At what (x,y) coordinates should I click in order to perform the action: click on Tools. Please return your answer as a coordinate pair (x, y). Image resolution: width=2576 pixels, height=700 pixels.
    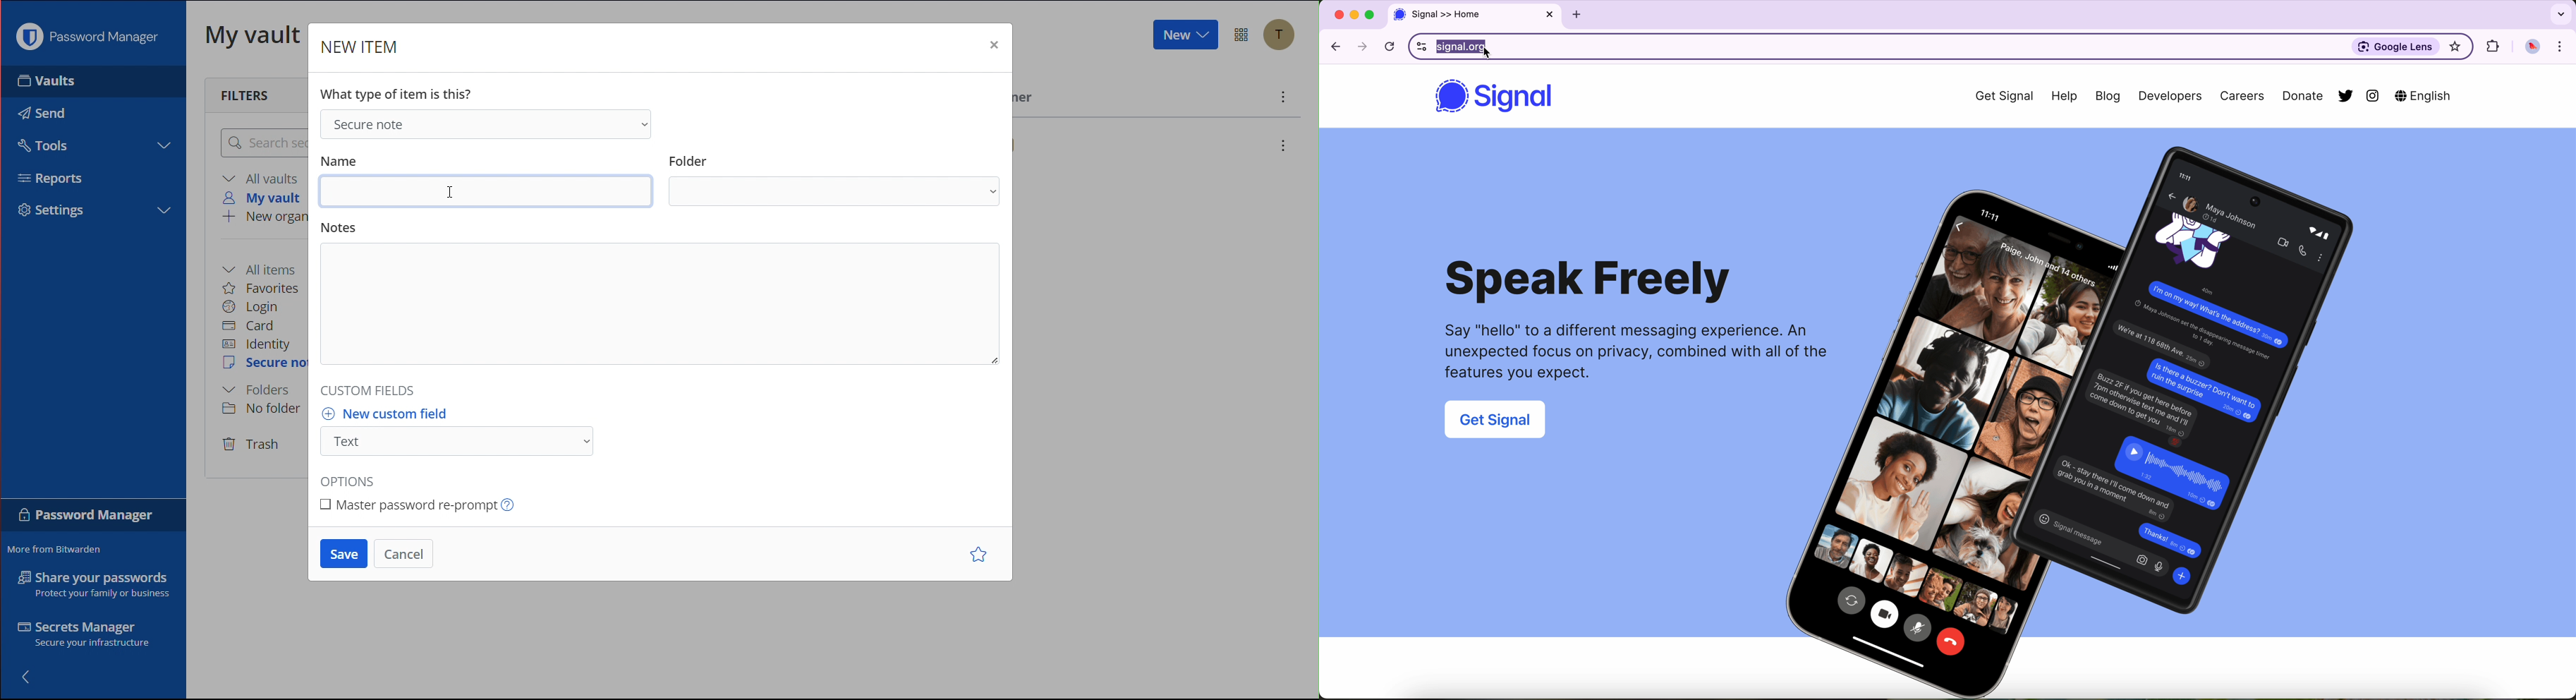
    Looking at the image, I should click on (41, 143).